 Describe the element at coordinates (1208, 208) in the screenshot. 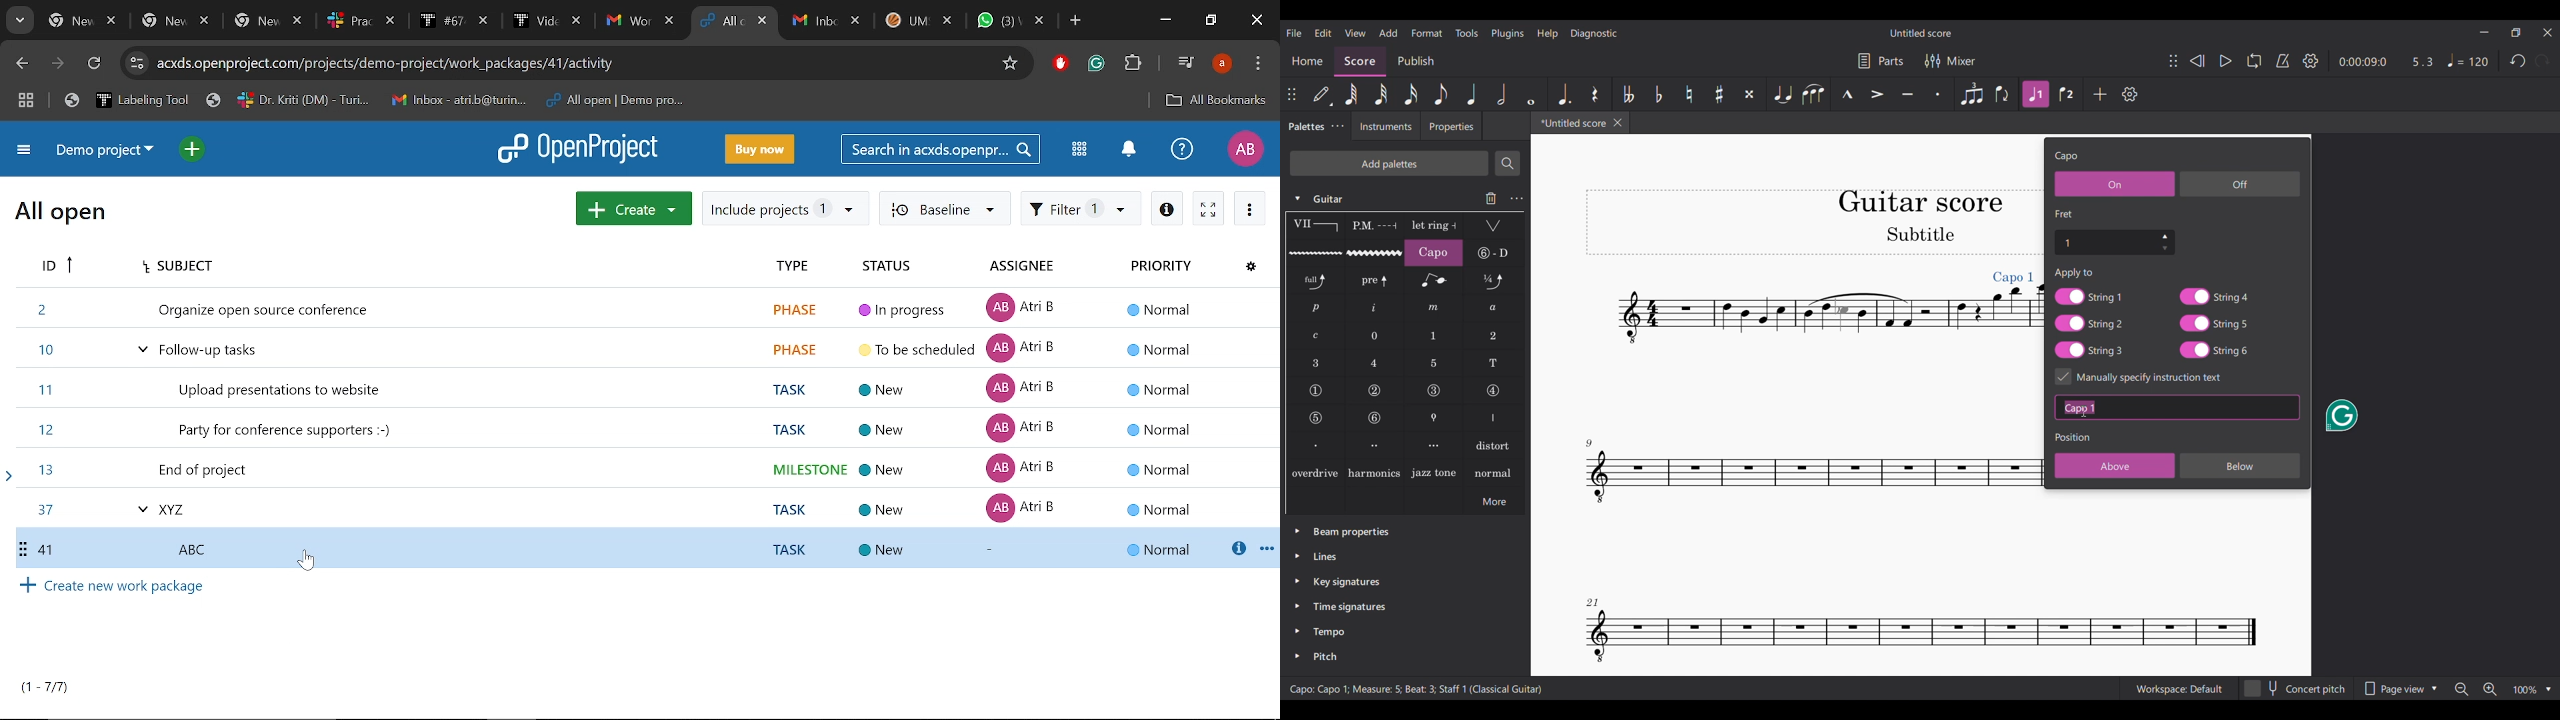

I see `Activate zen mode` at that location.